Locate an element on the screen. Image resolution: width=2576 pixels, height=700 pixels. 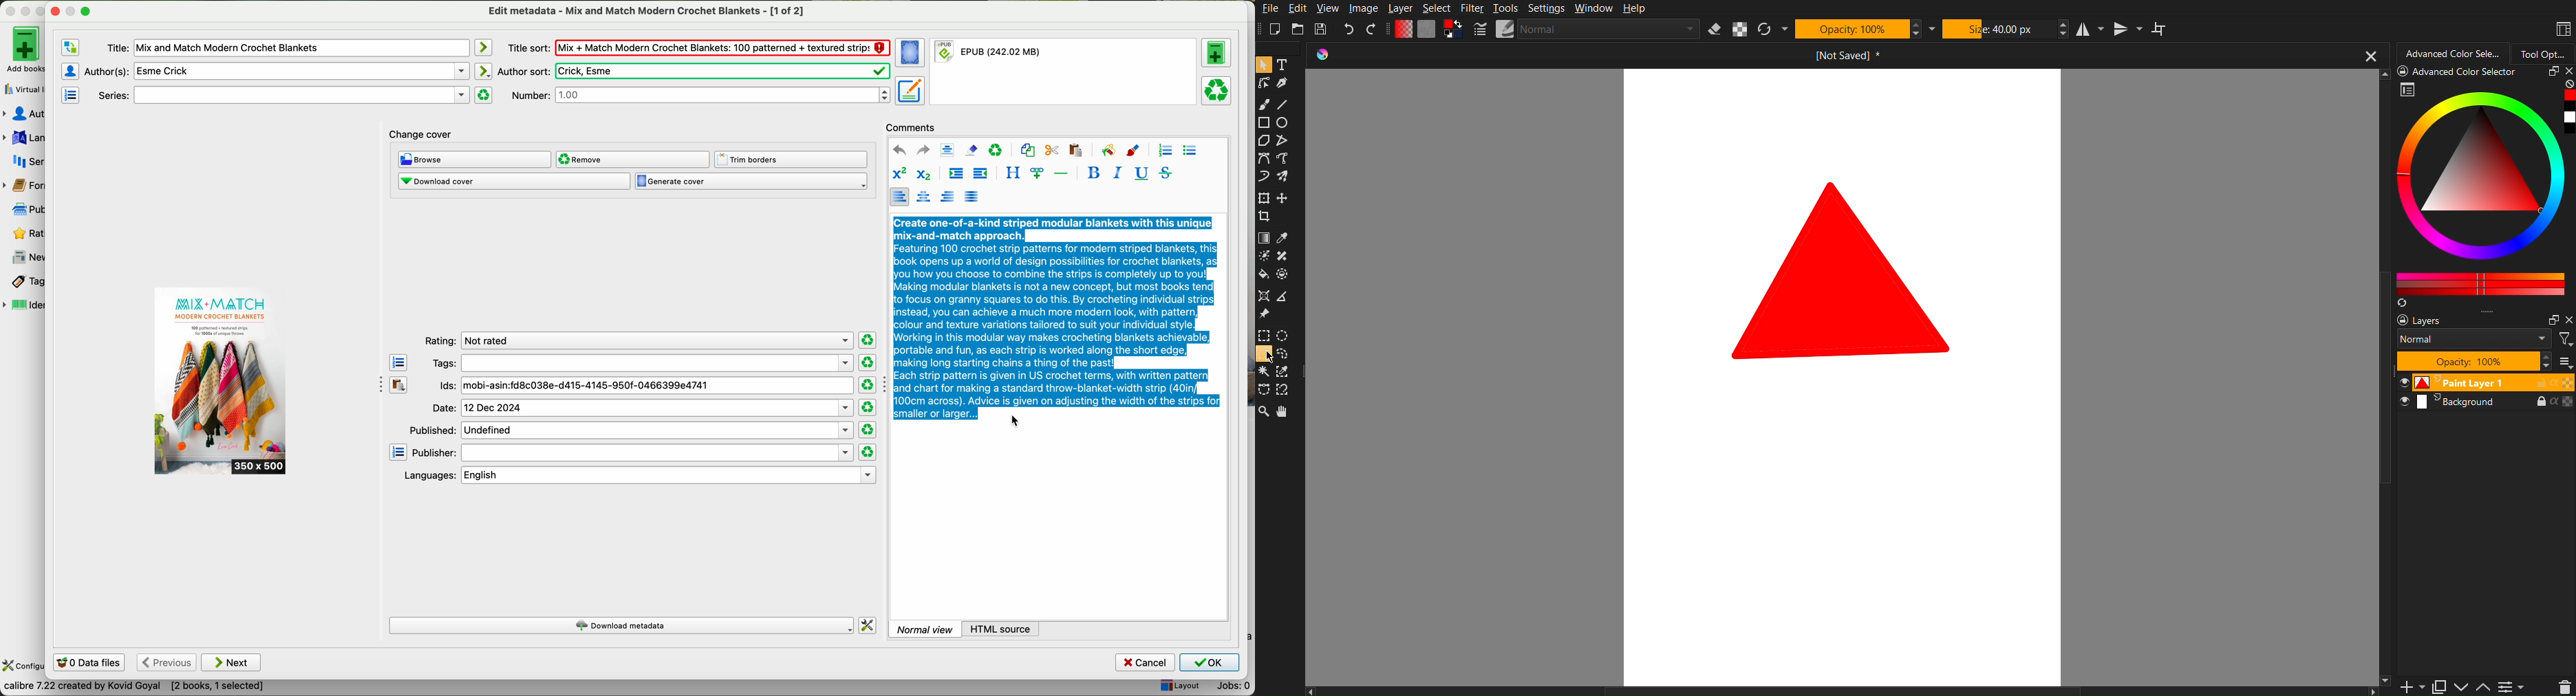
Free shape is located at coordinates (1283, 177).